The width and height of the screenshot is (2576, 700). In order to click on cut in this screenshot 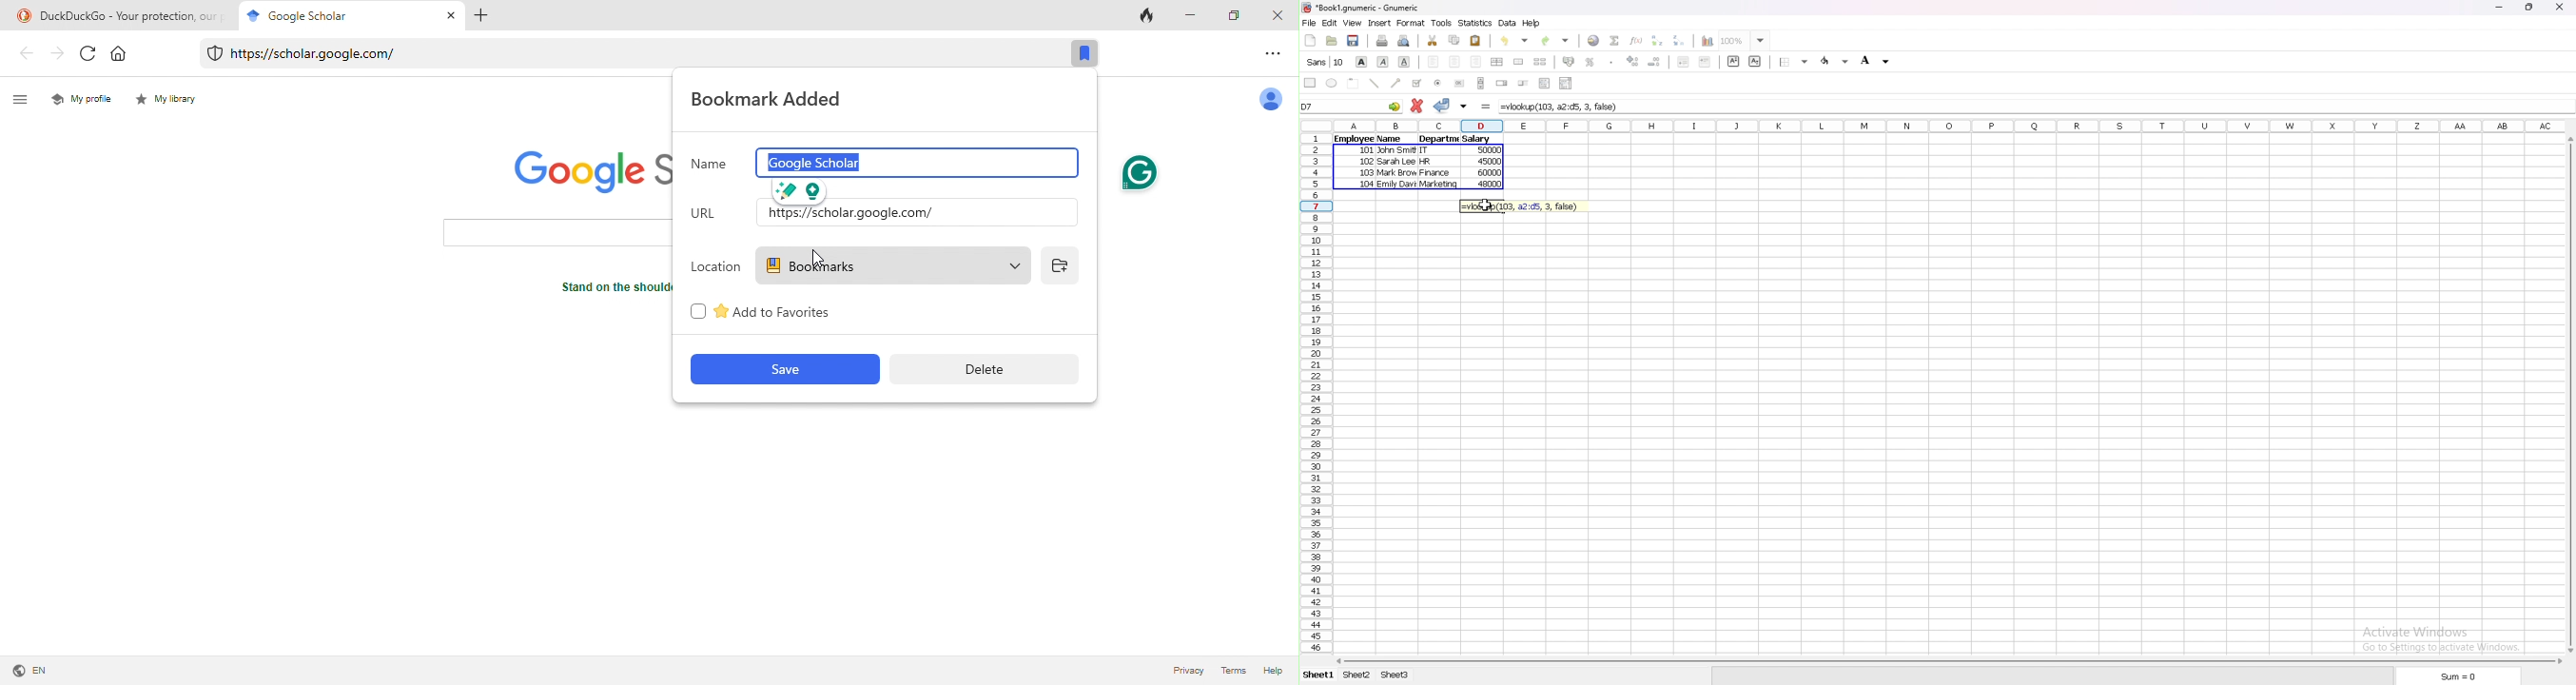, I will do `click(1432, 40)`.